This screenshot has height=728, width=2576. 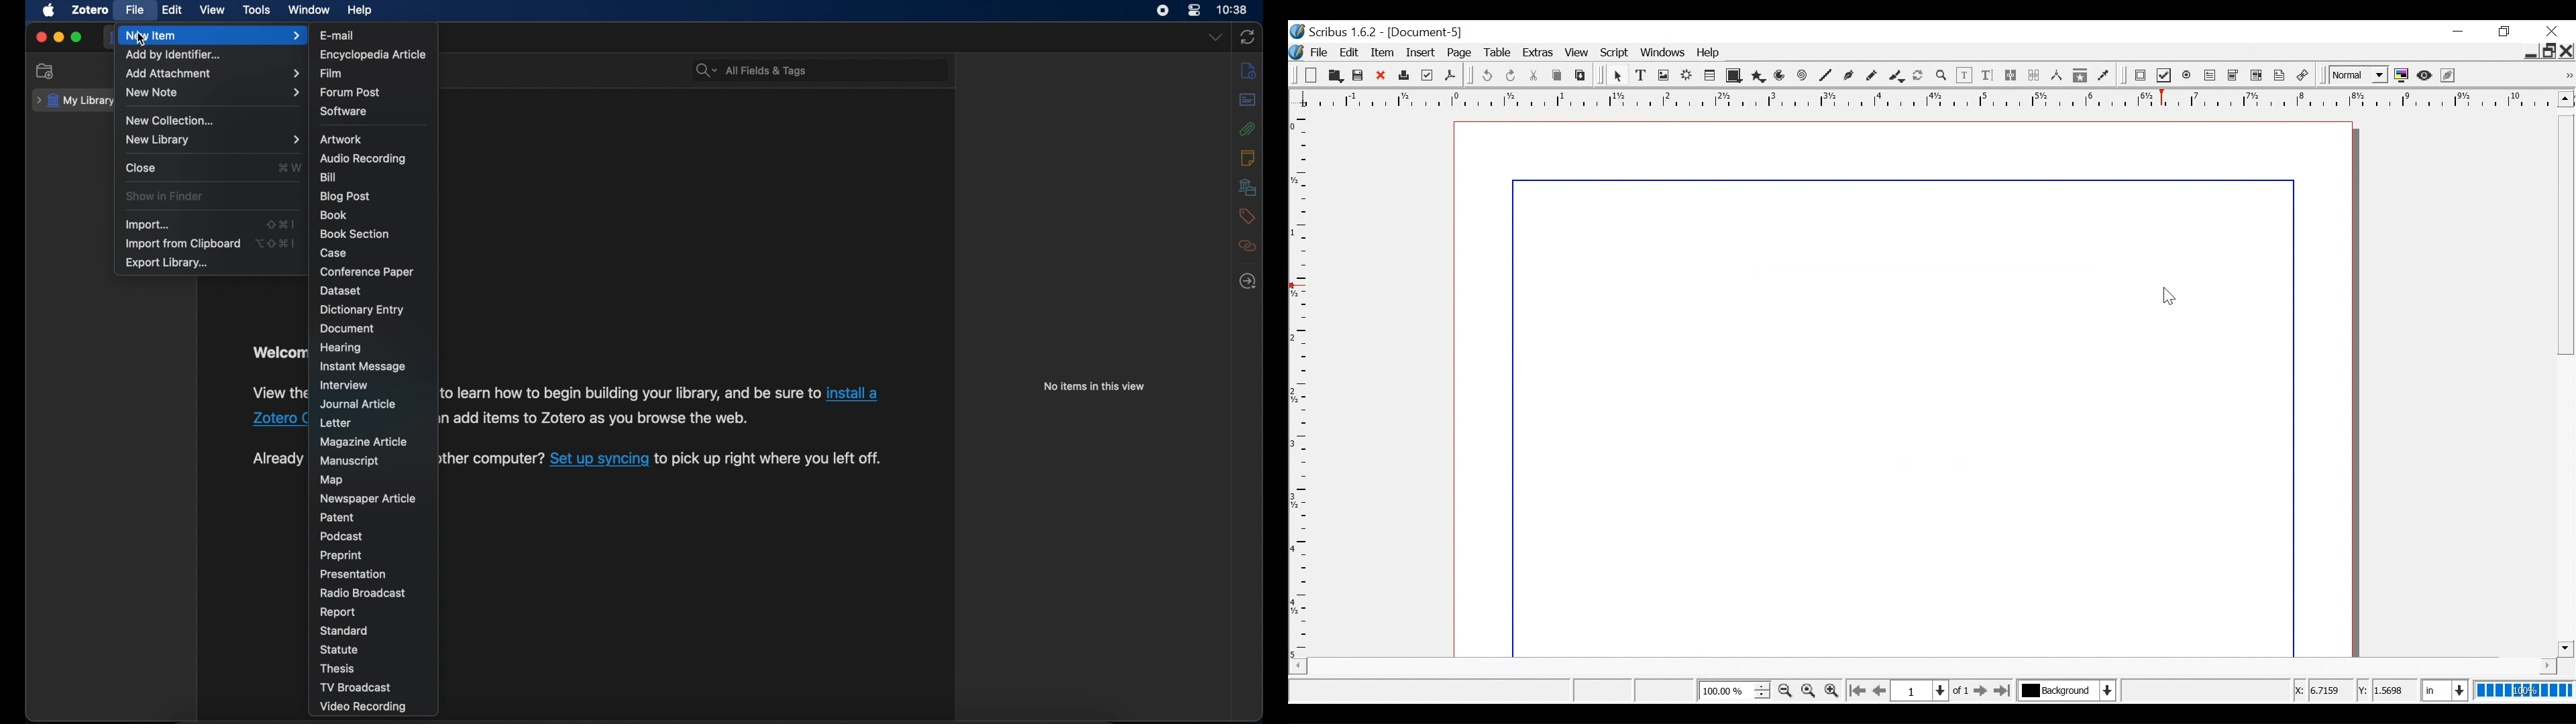 I want to click on Toggle color, so click(x=2402, y=76).